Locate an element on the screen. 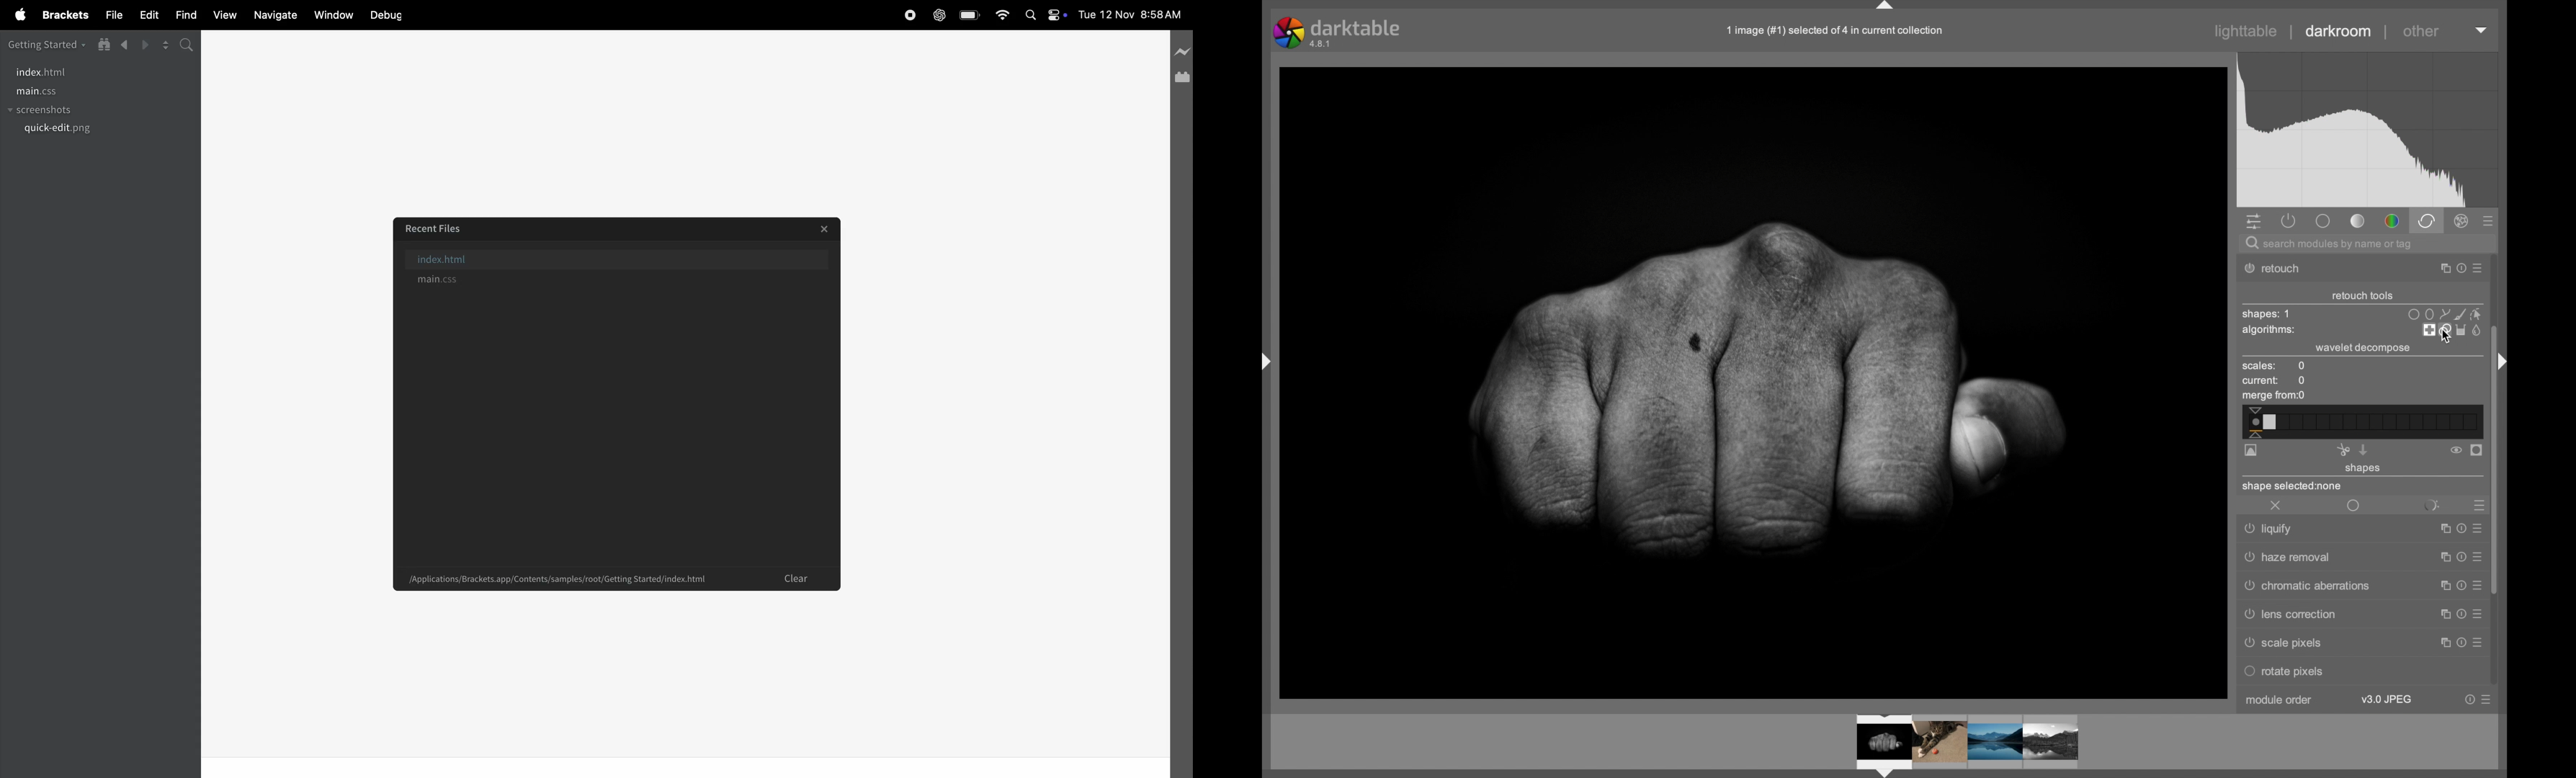 This screenshot has height=784, width=2576. view is located at coordinates (222, 13).